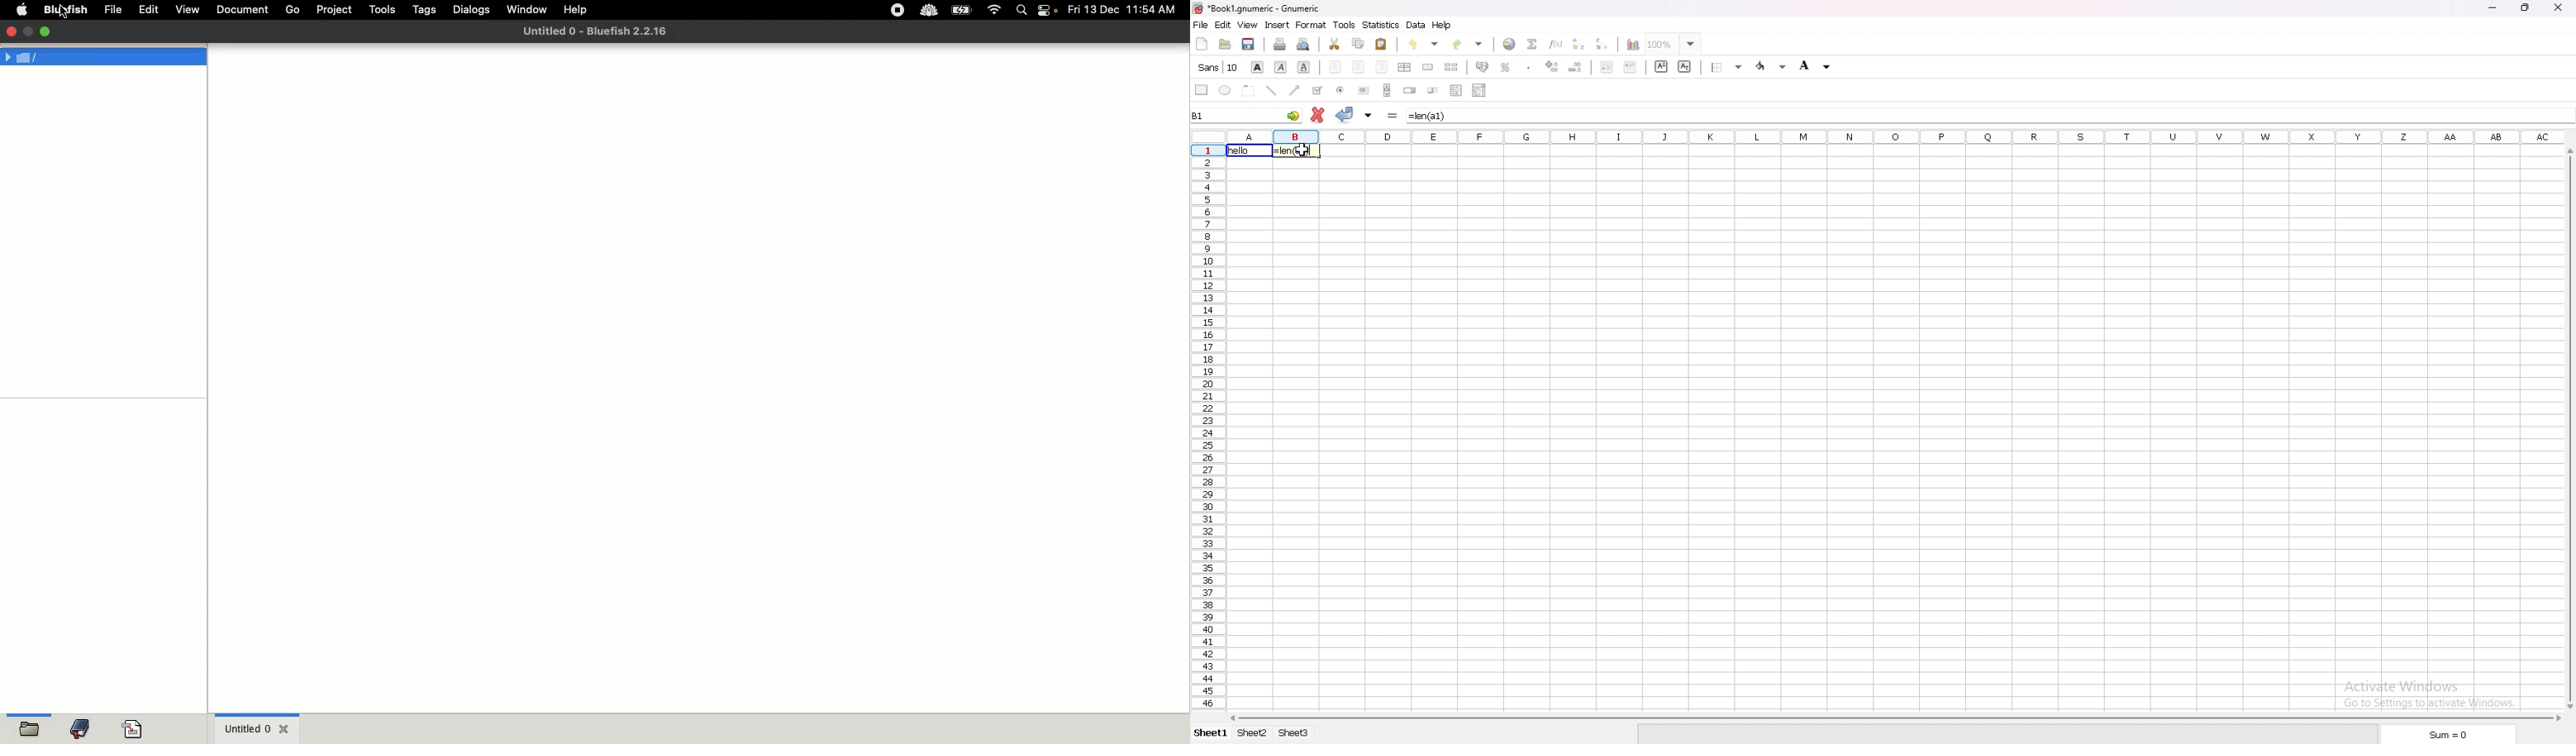 This screenshot has width=2576, height=756. Describe the element at coordinates (1452, 67) in the screenshot. I see `split merged` at that location.